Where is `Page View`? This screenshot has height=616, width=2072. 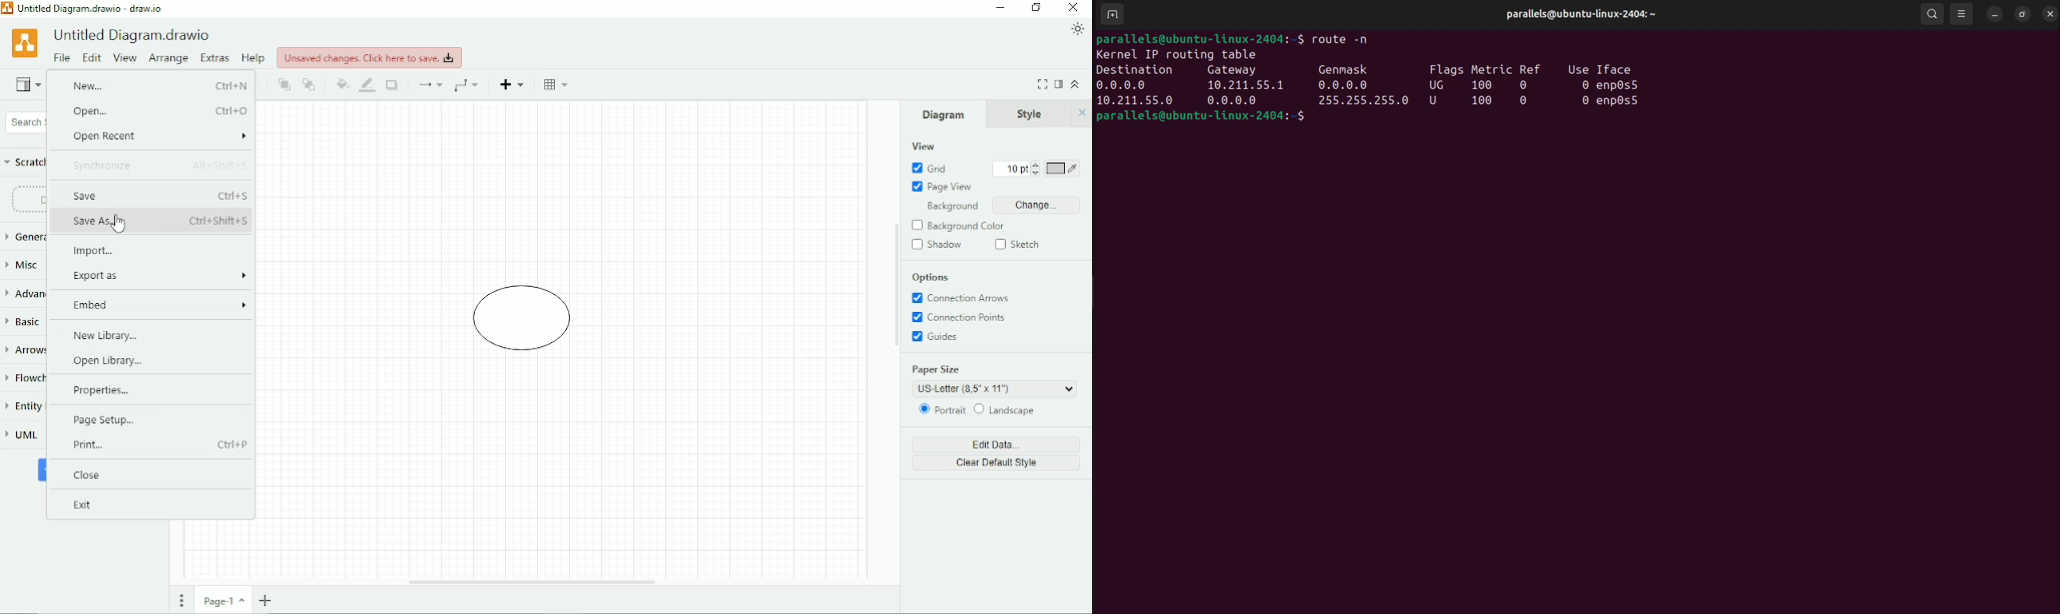
Page View is located at coordinates (941, 186).